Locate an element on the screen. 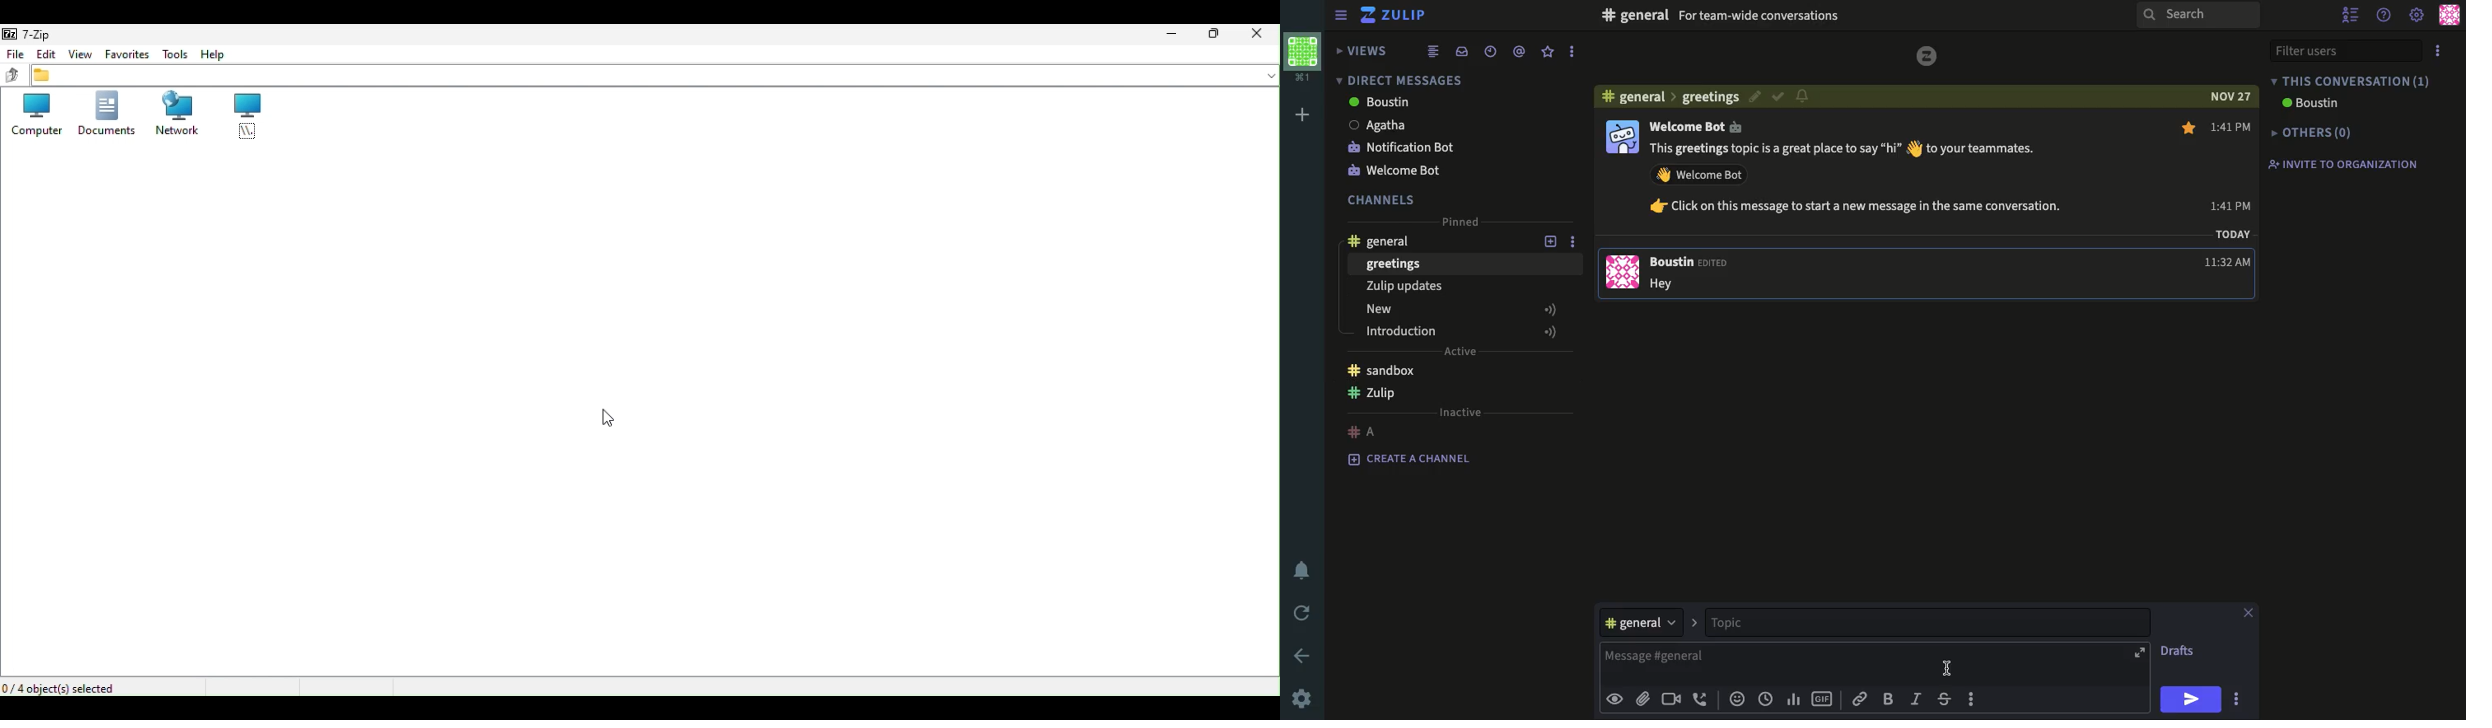 This screenshot has height=728, width=2492. chart is located at coordinates (1796, 699).